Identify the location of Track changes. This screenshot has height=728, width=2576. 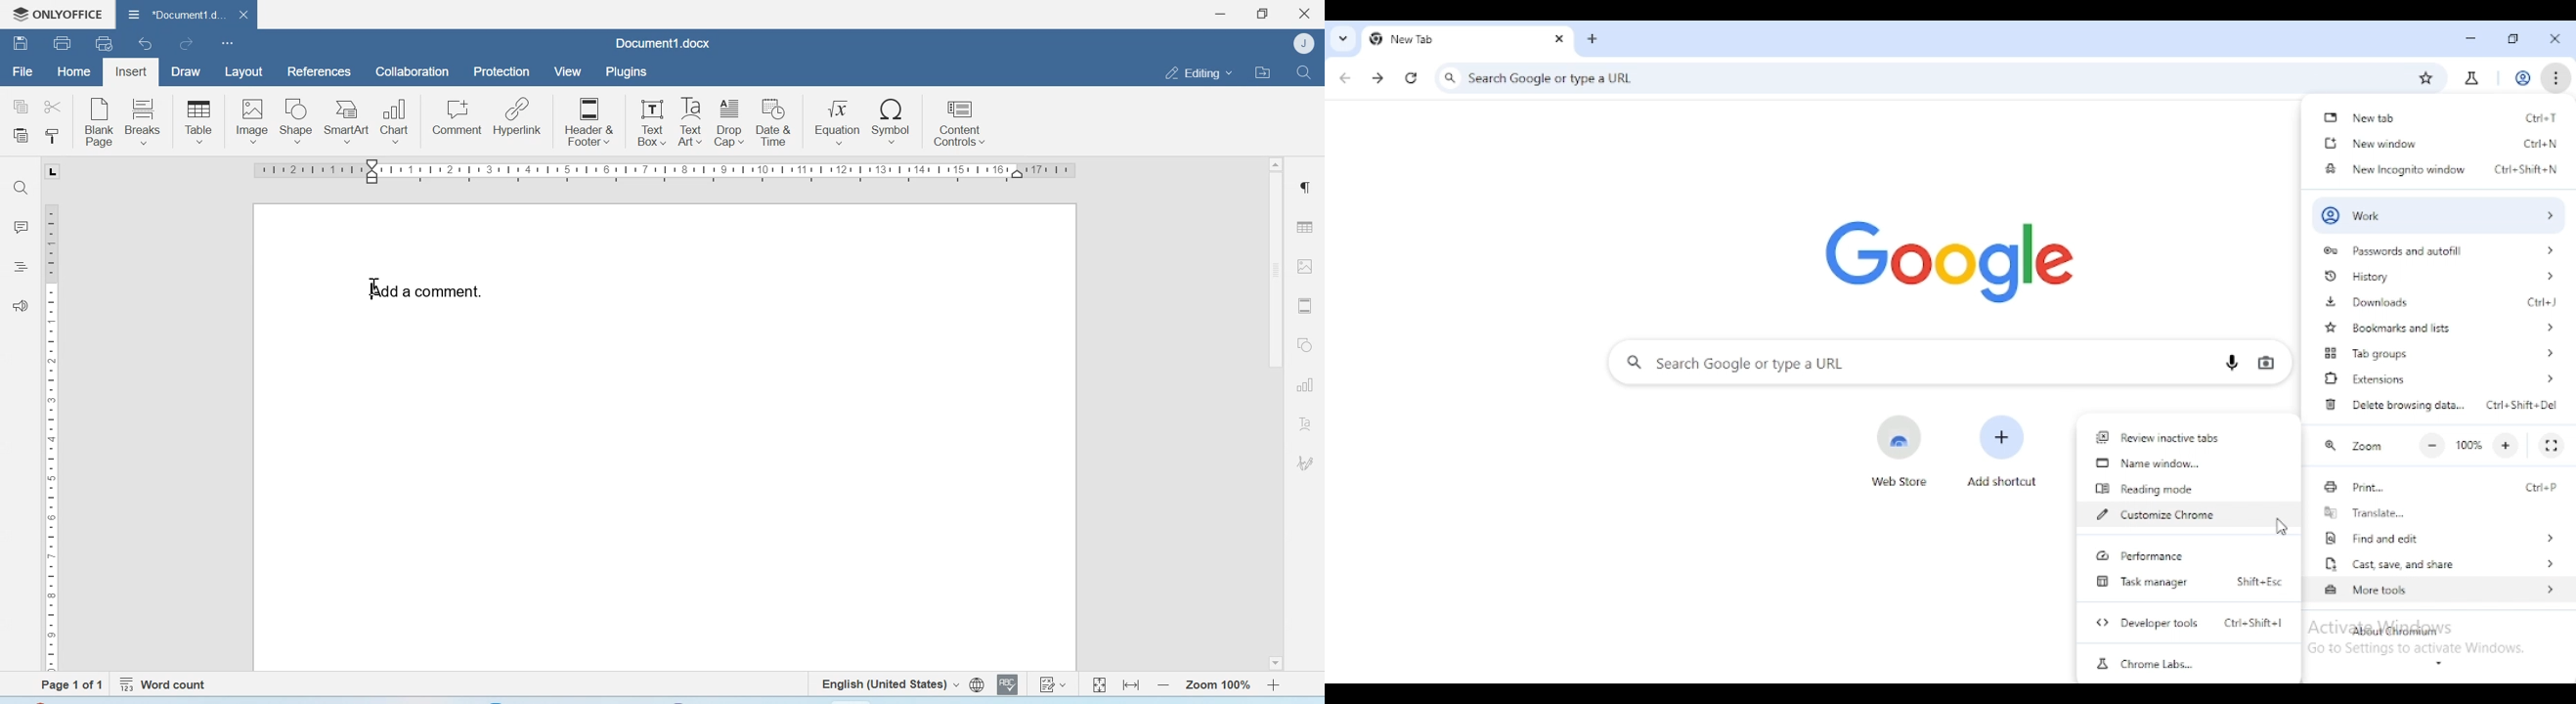
(1052, 684).